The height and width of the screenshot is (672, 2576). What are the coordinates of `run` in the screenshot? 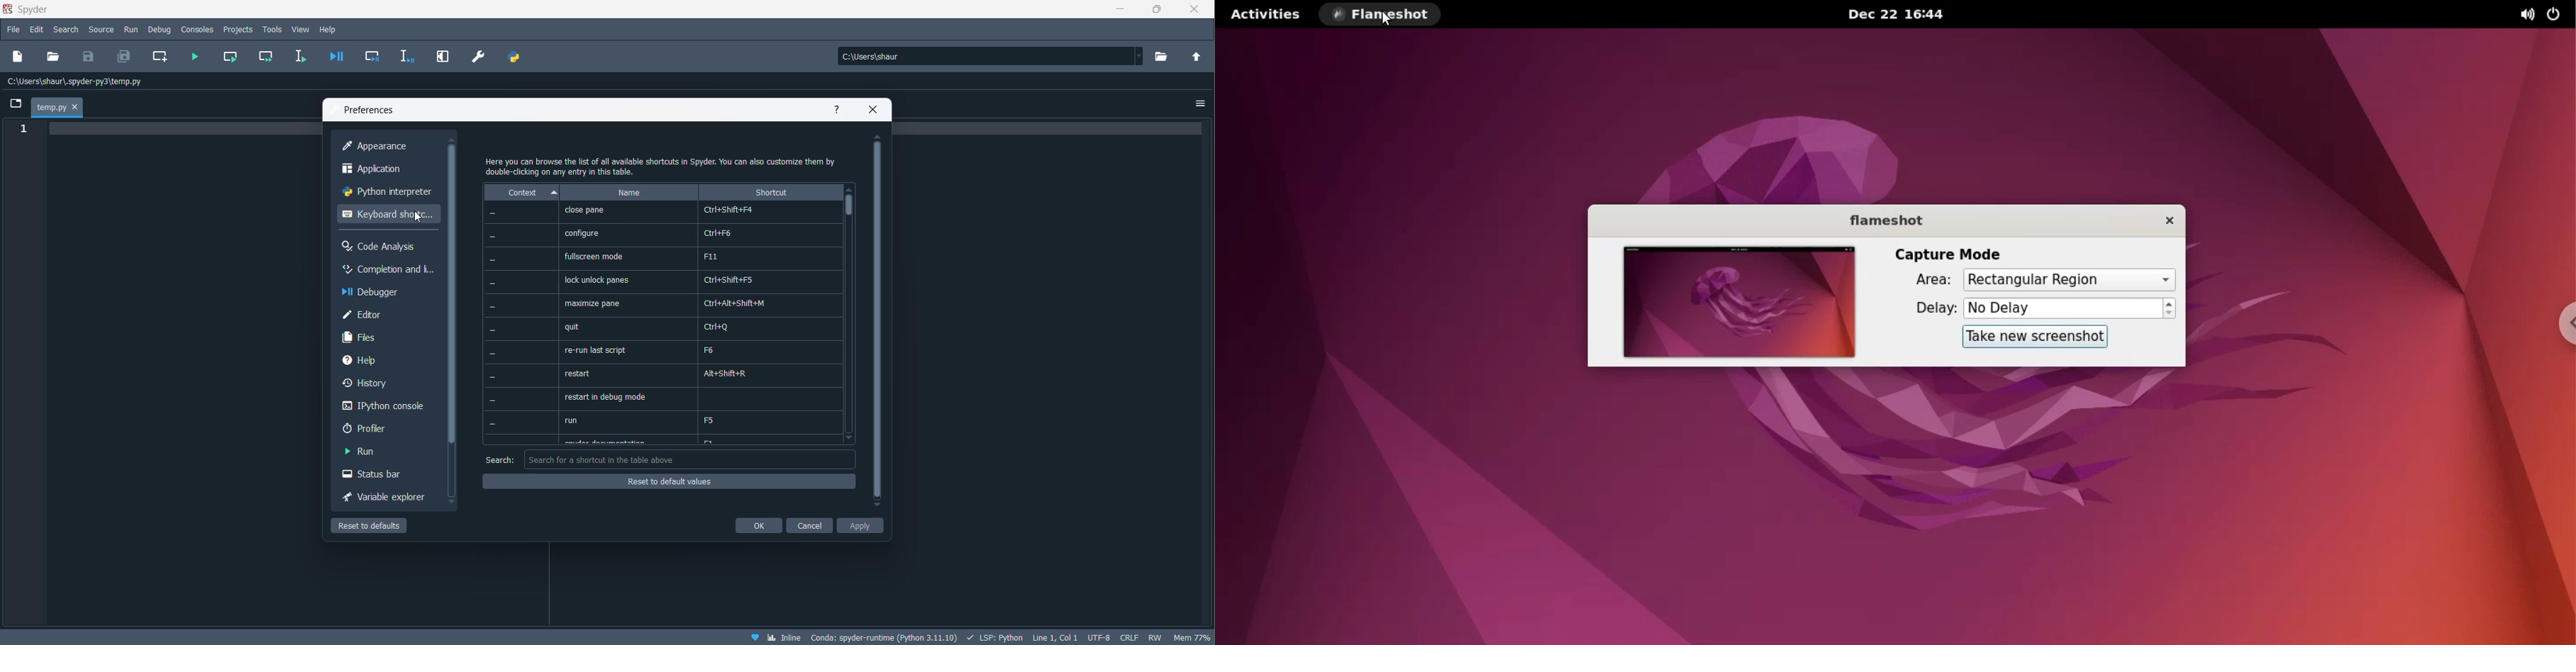 It's located at (371, 453).